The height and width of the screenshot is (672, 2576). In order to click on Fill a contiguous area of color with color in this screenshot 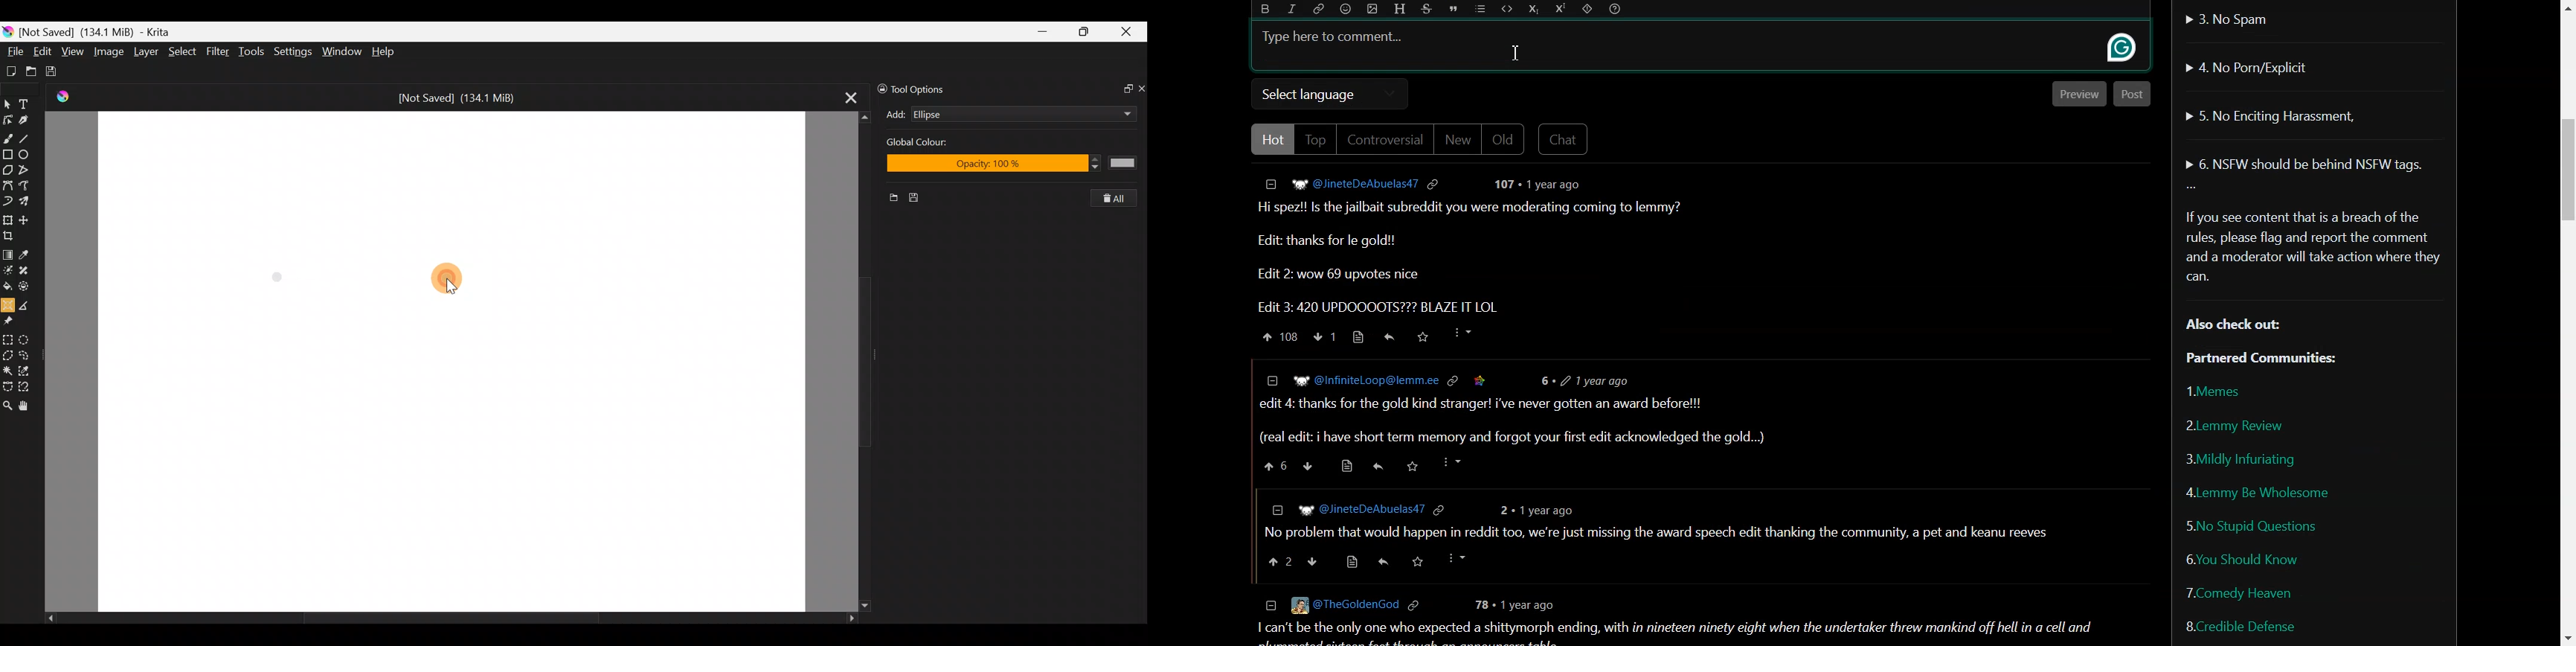, I will do `click(7, 287)`.